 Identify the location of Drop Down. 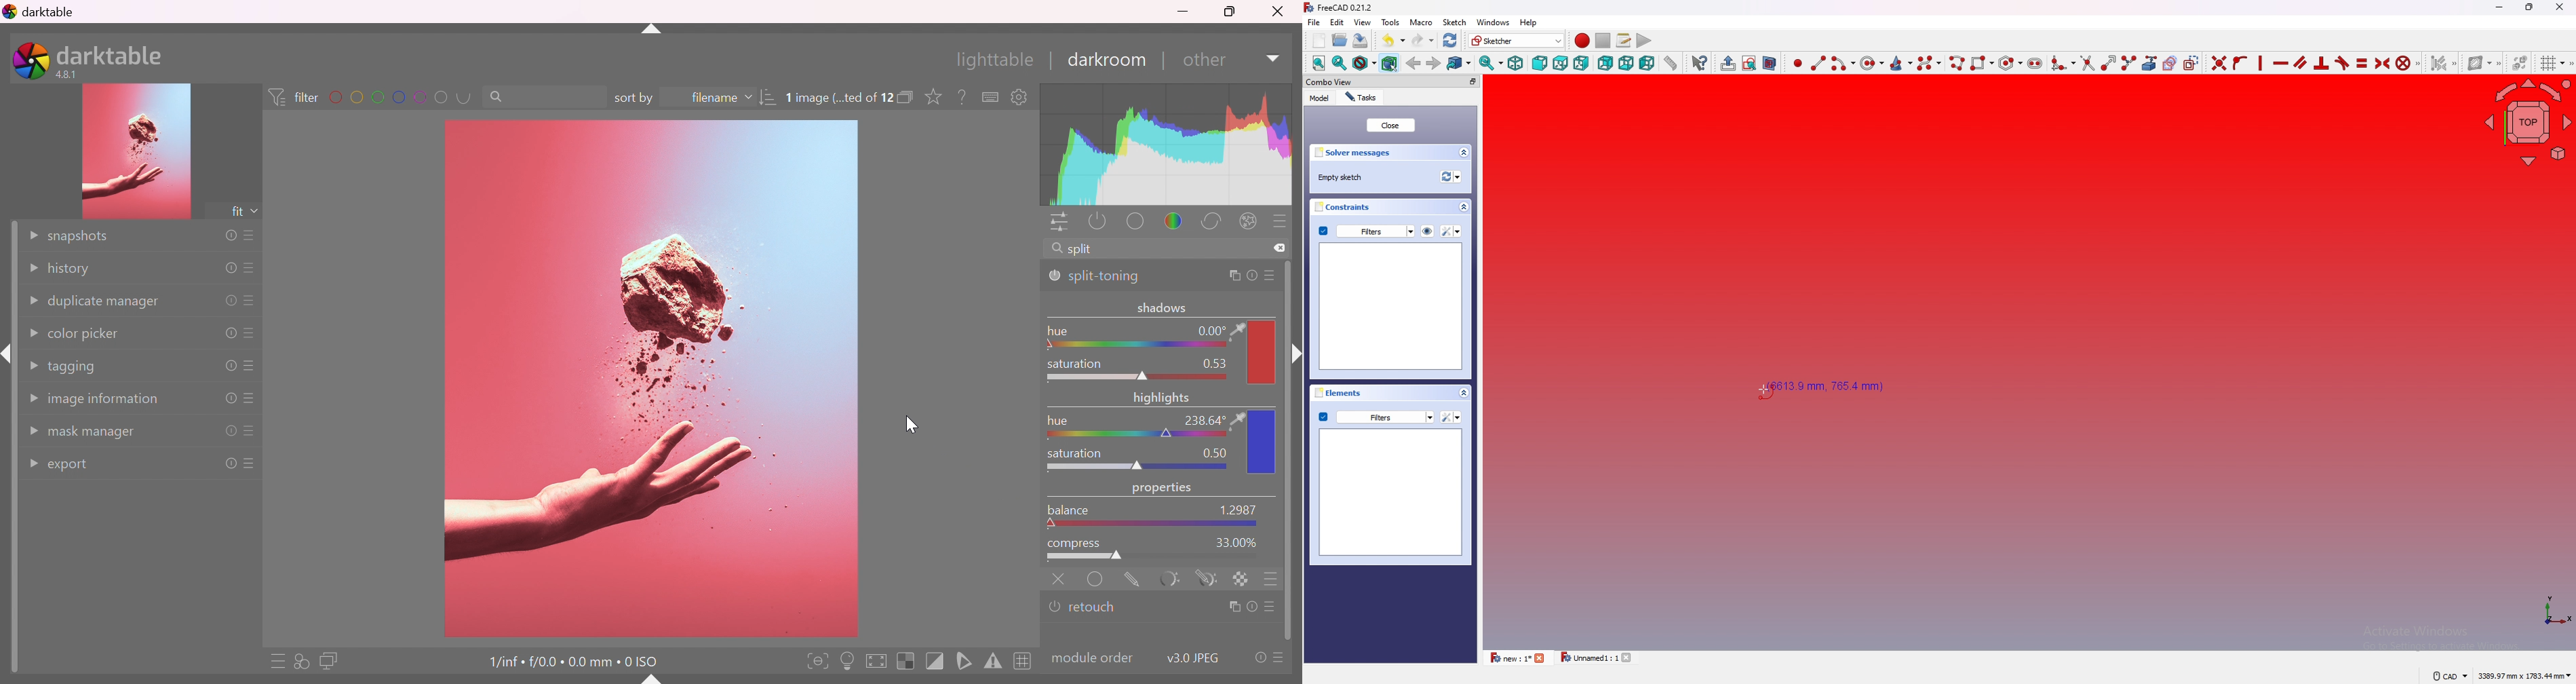
(32, 235).